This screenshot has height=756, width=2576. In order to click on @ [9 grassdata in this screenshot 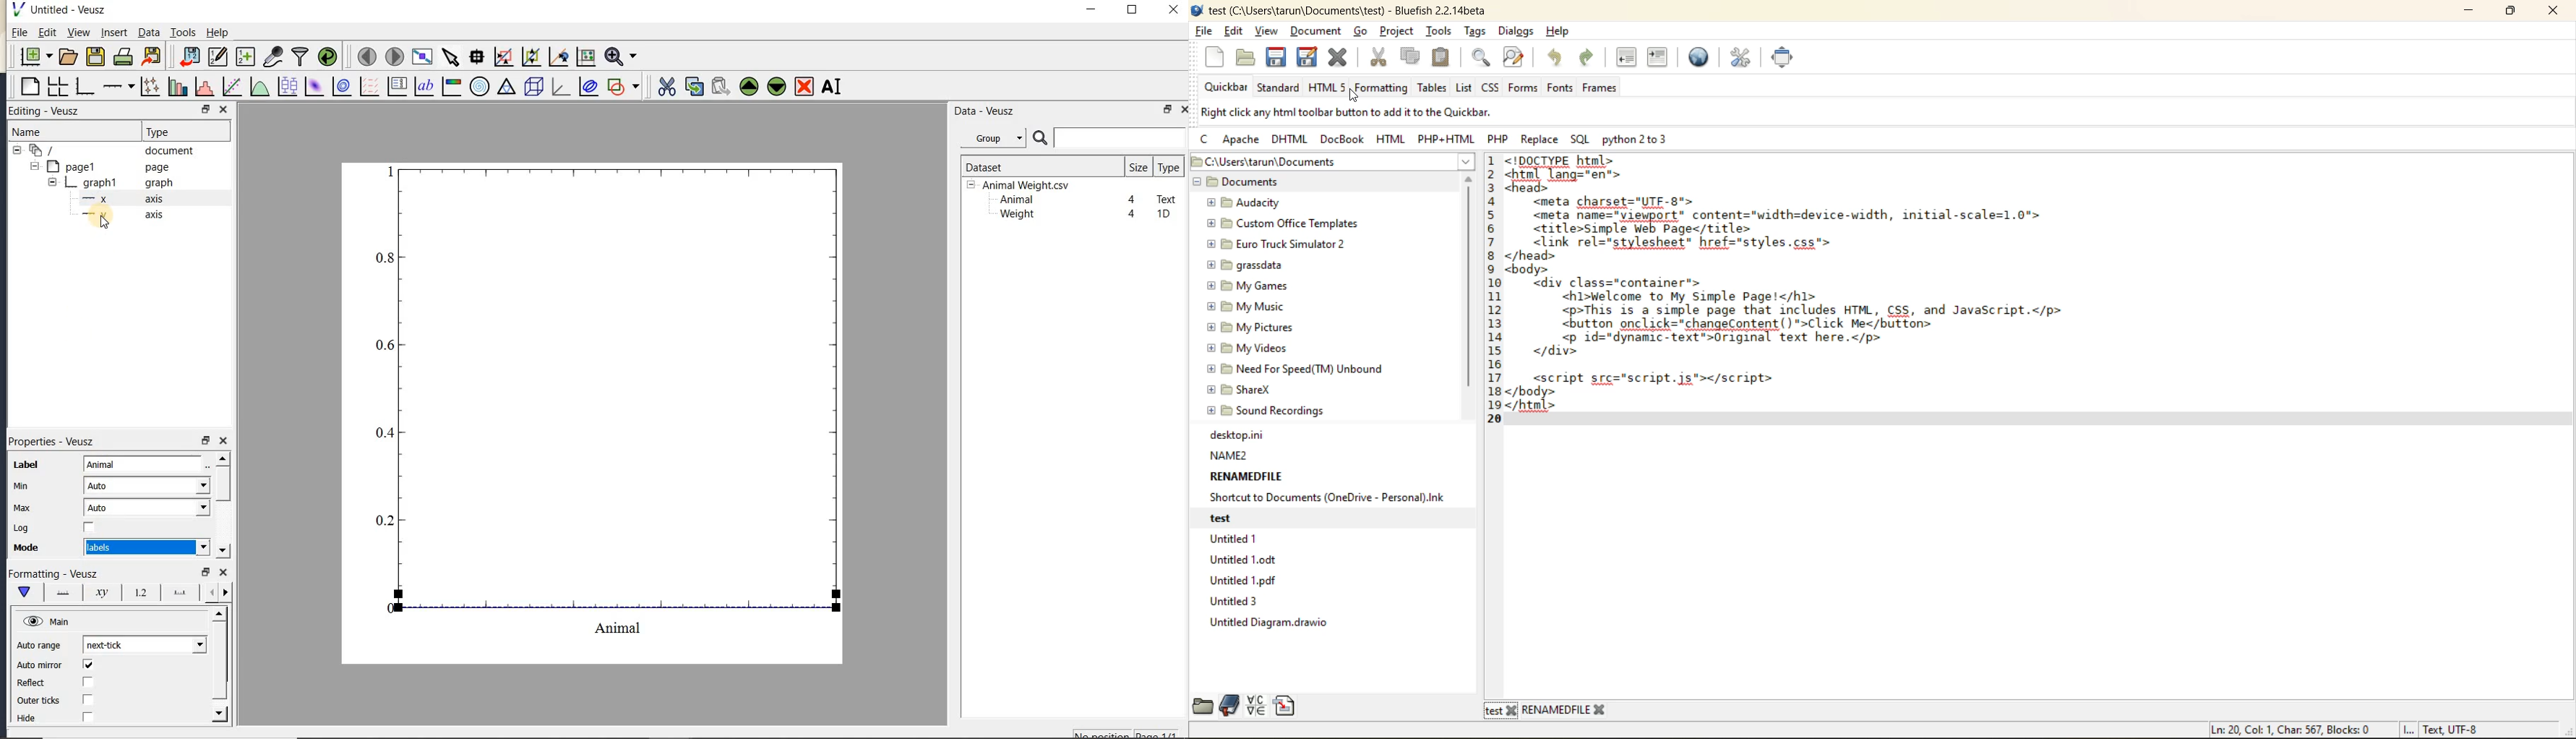, I will do `click(1245, 265)`.